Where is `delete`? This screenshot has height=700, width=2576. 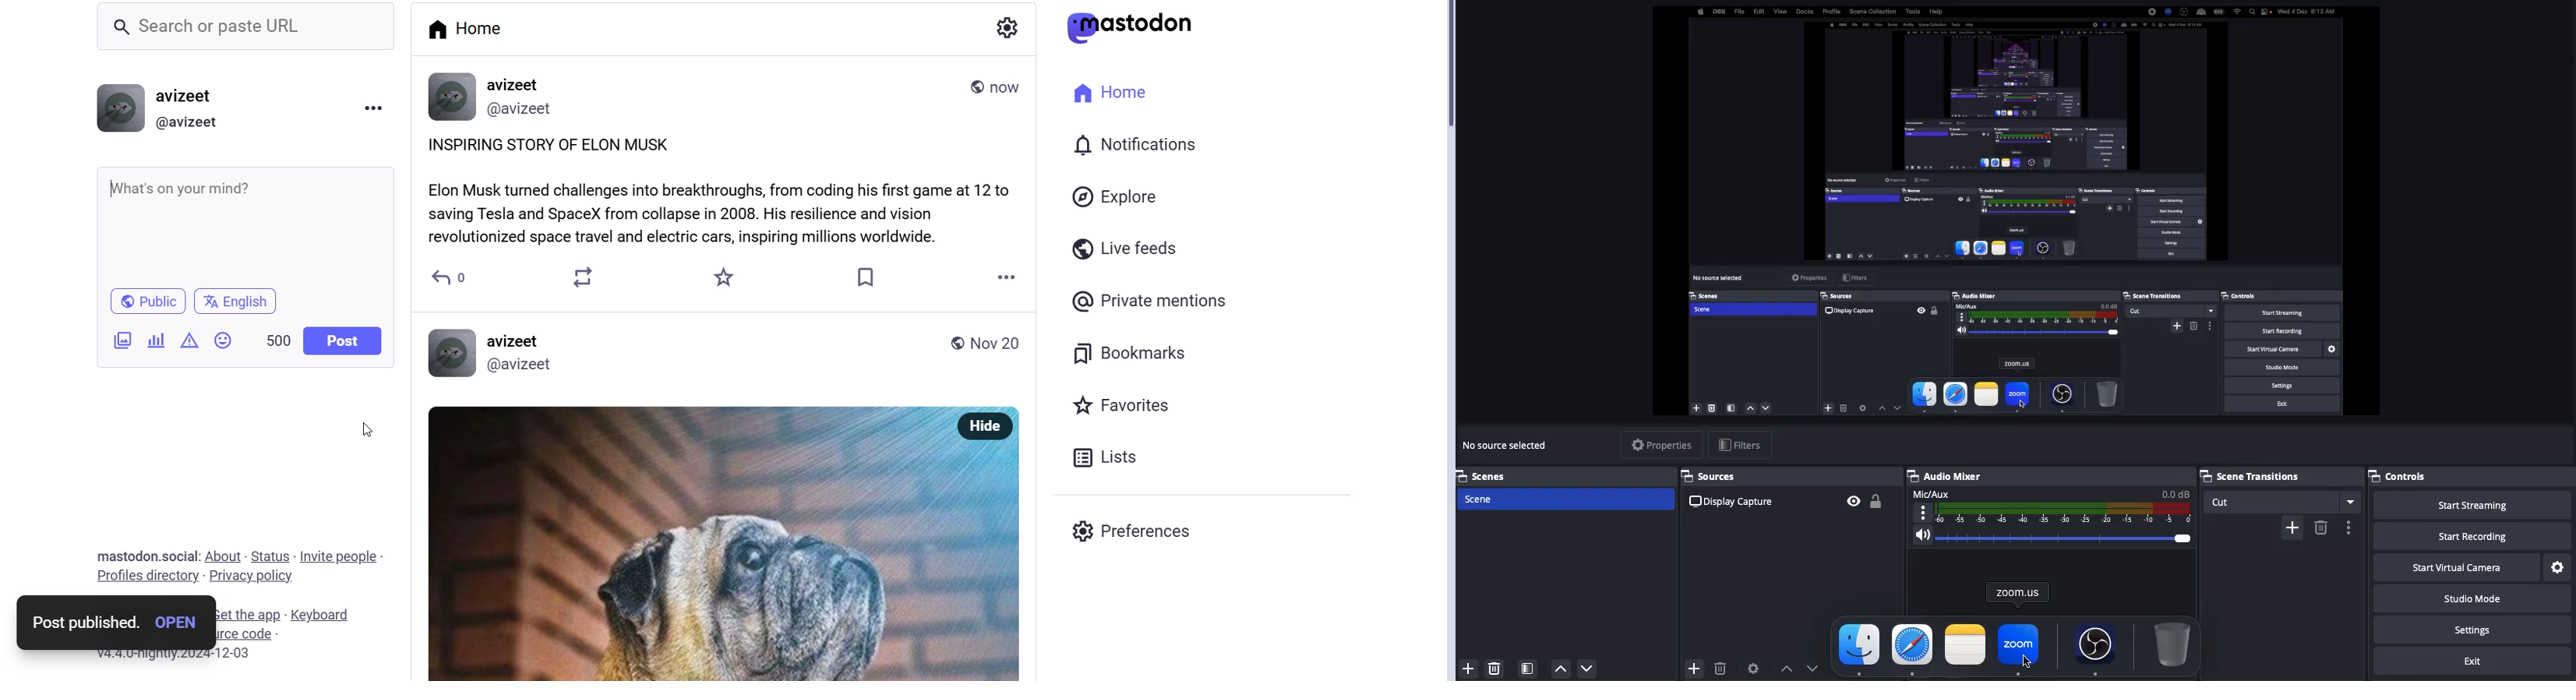 delete is located at coordinates (2320, 533).